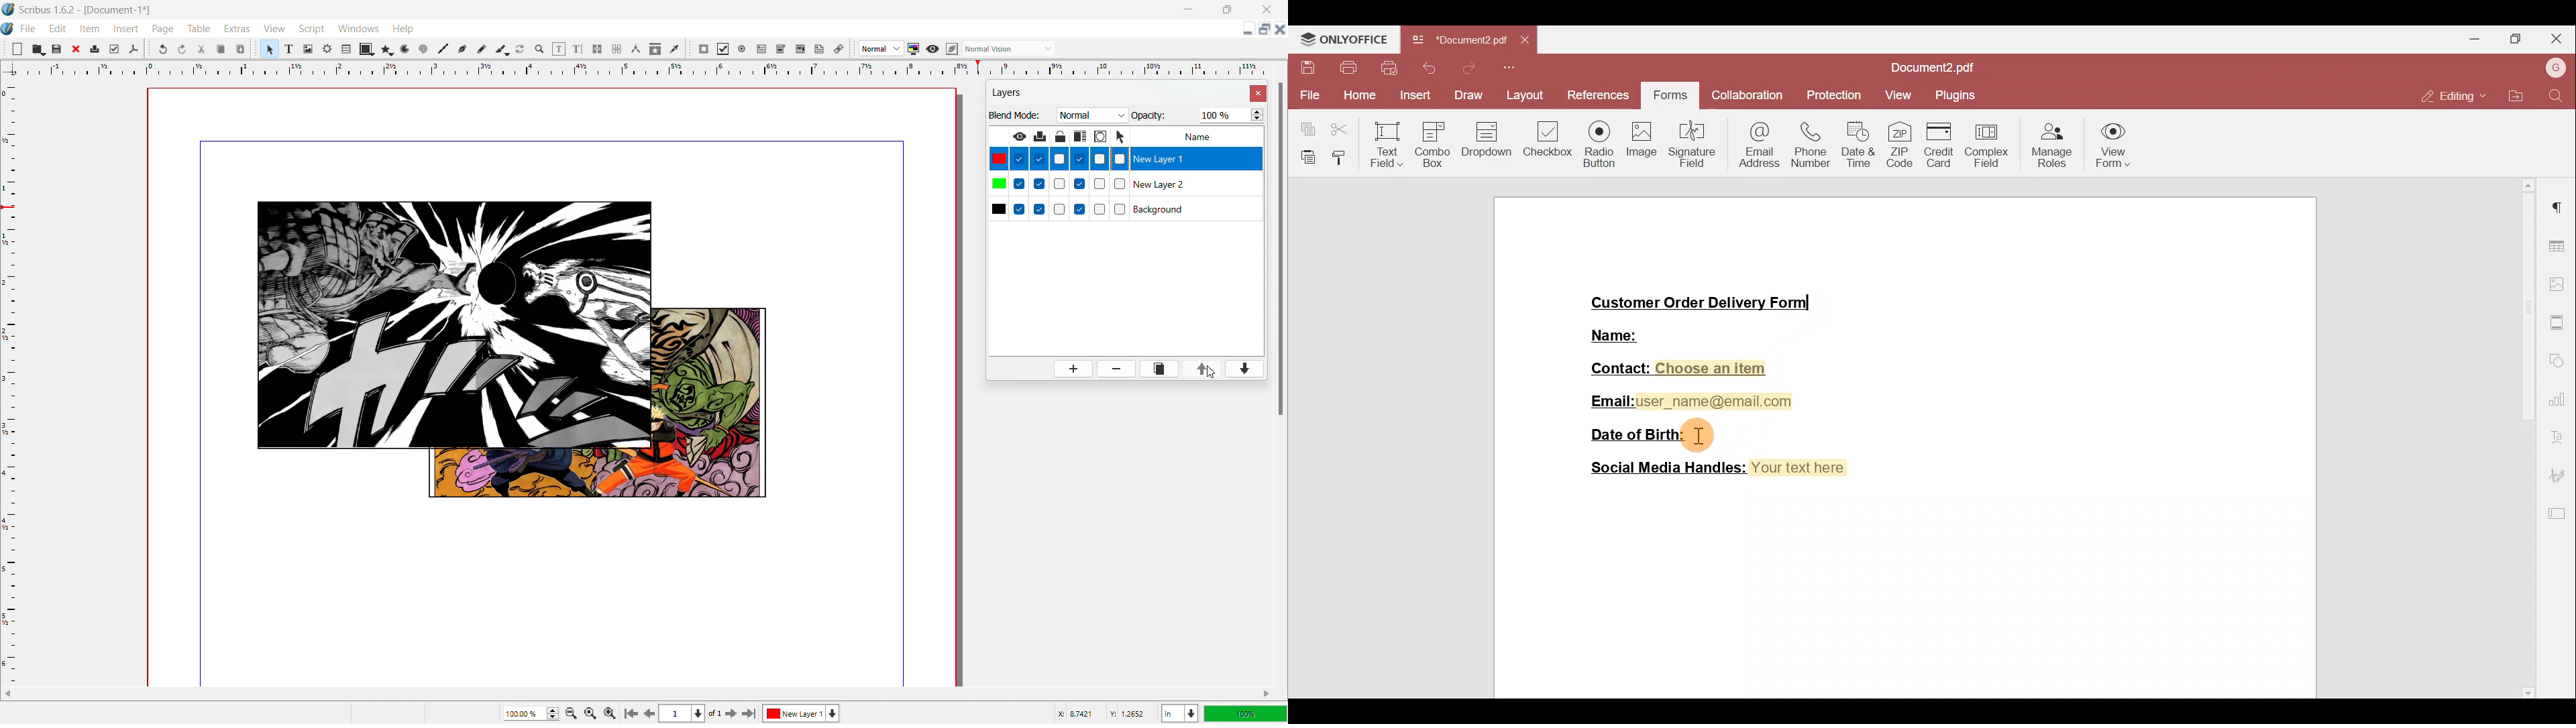 The height and width of the screenshot is (728, 2576). What do you see at coordinates (881, 48) in the screenshot?
I see `select image preview` at bounding box center [881, 48].